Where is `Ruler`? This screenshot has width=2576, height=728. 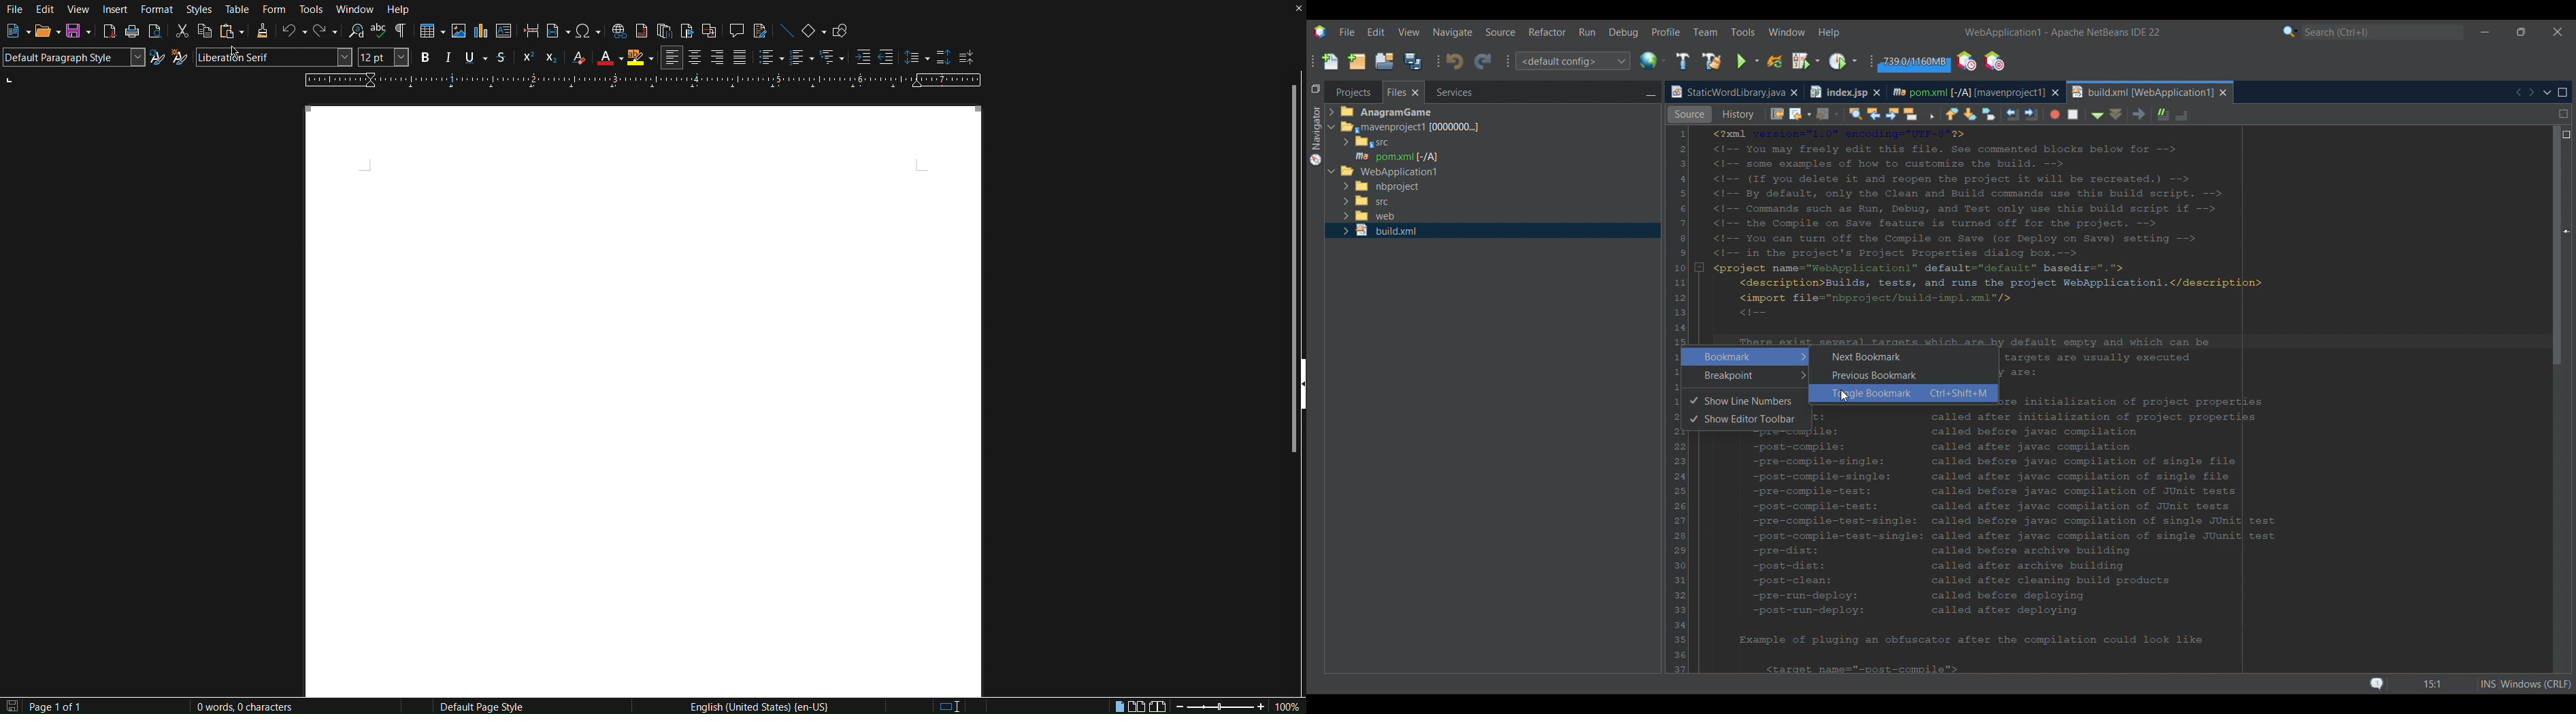
Ruler is located at coordinates (643, 80).